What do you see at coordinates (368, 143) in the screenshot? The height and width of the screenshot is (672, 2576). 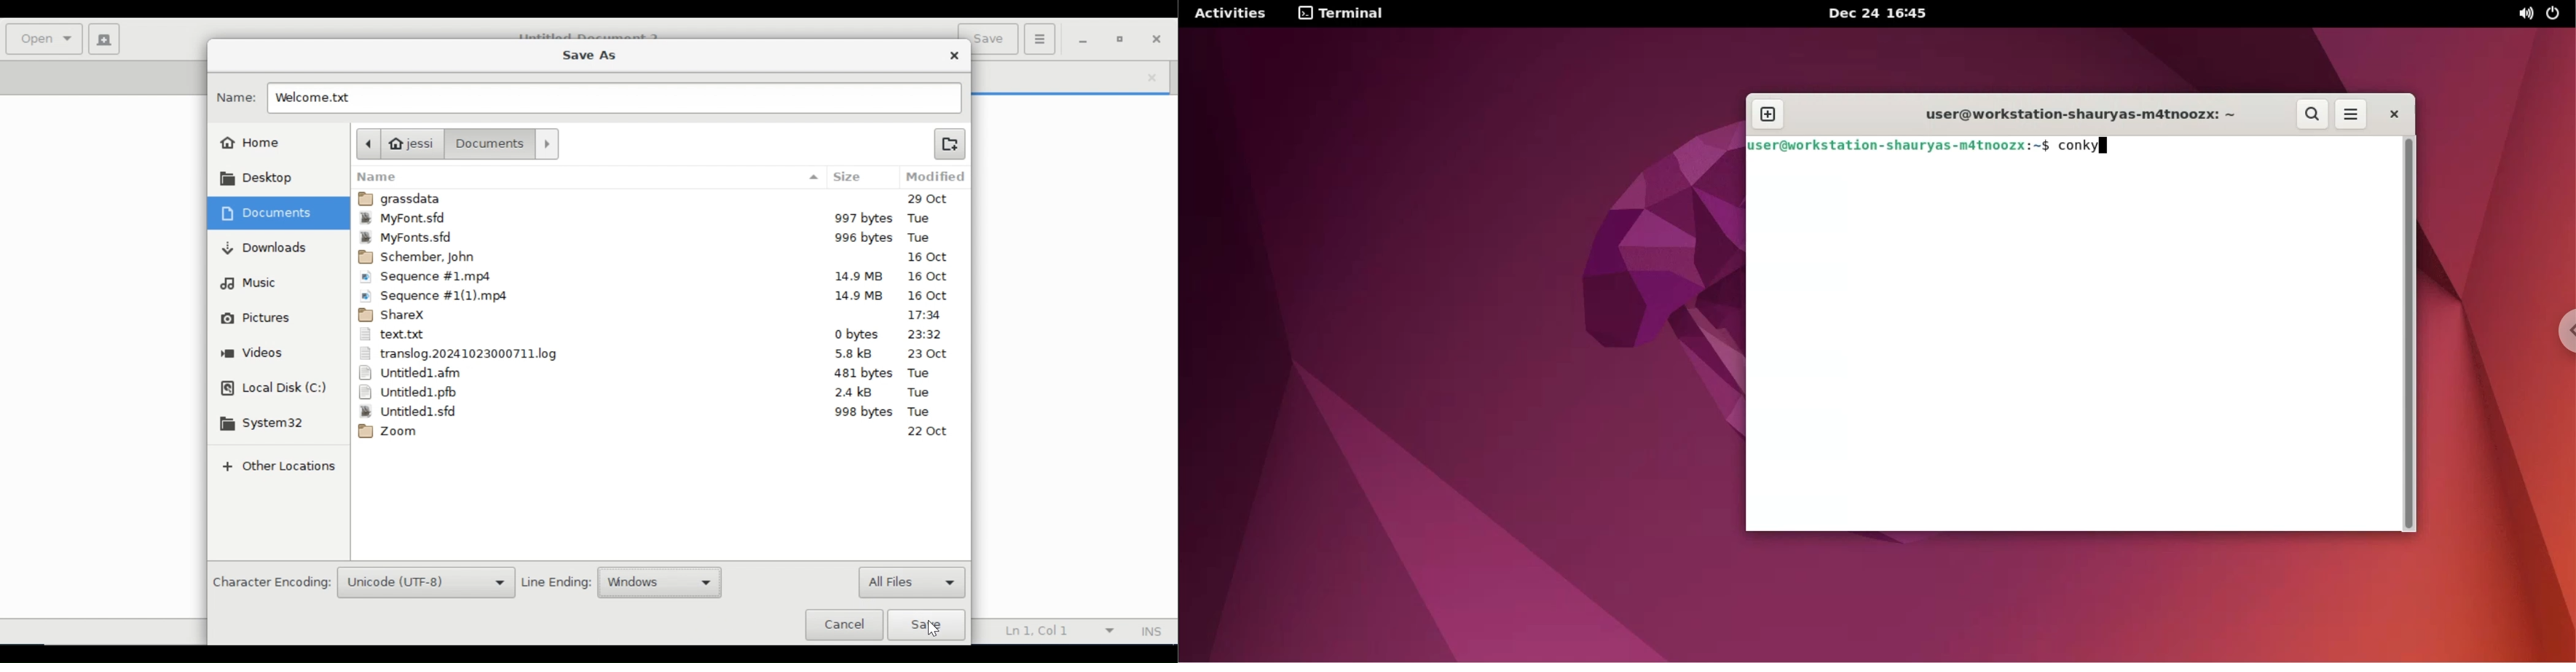 I see `Back` at bounding box center [368, 143].